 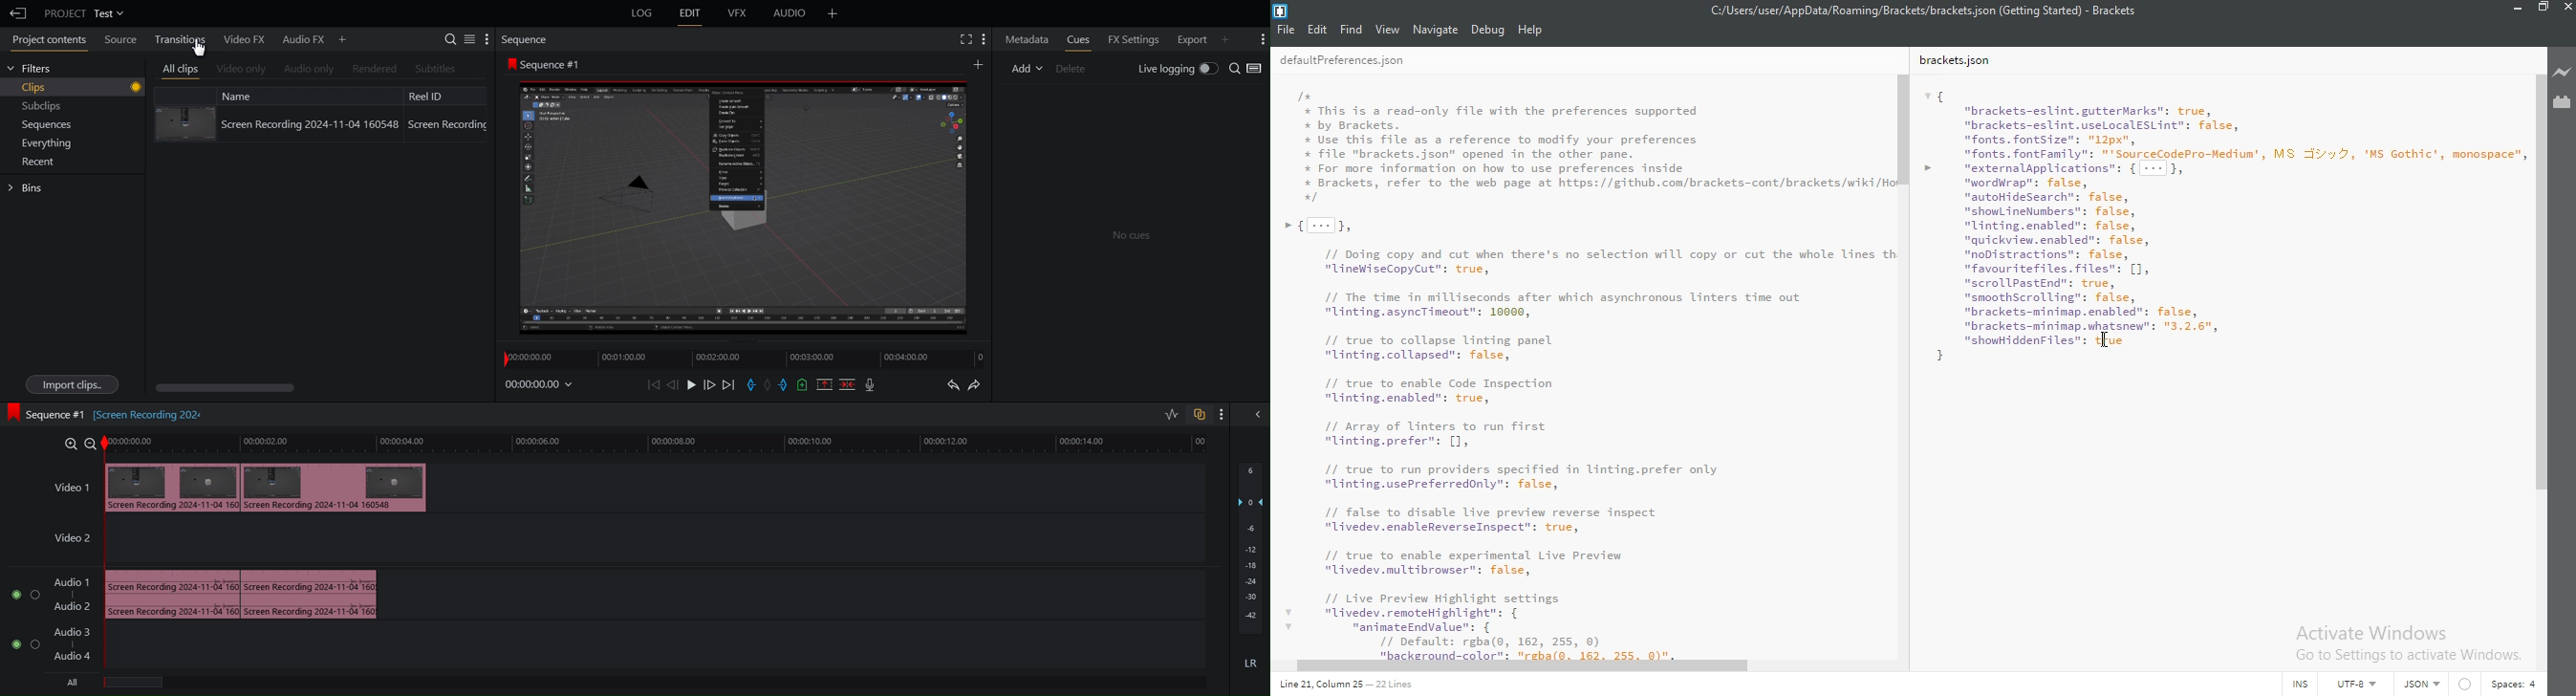 I want to click on text, so click(x=2424, y=685).